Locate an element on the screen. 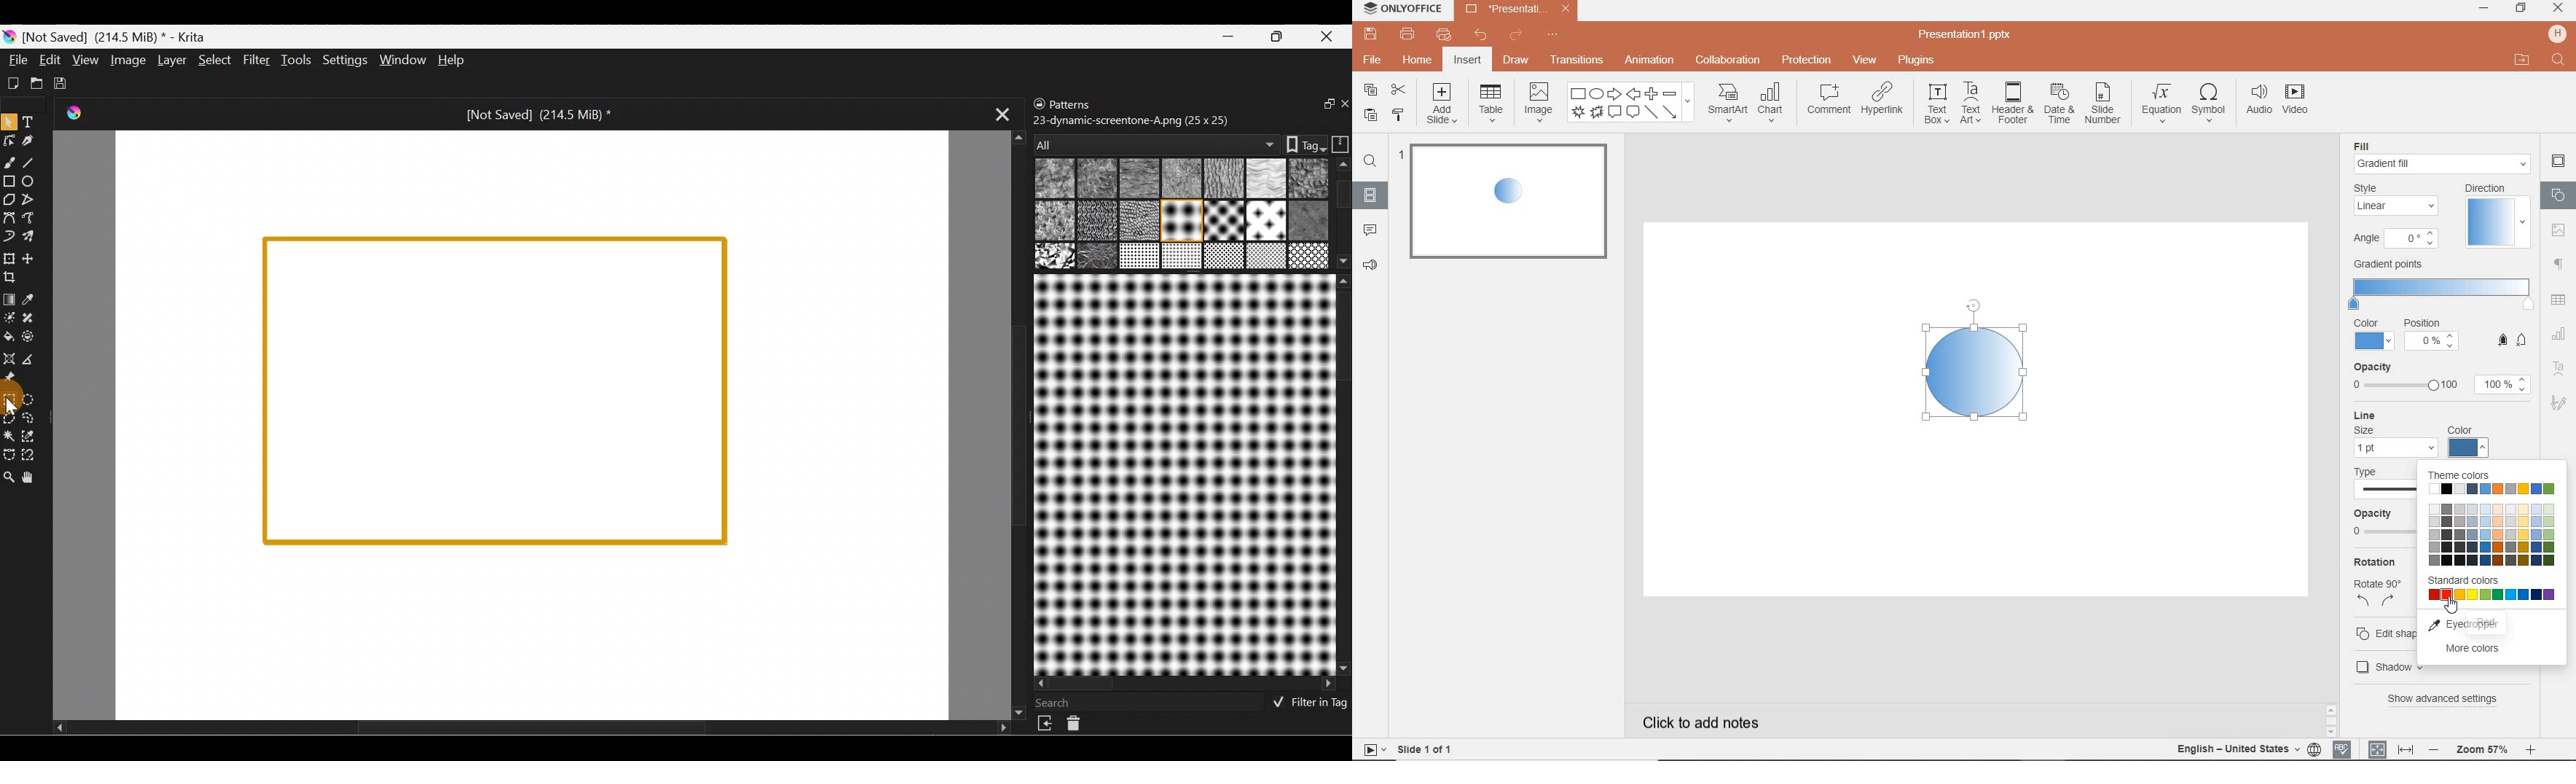  gradient added is located at coordinates (1974, 371).